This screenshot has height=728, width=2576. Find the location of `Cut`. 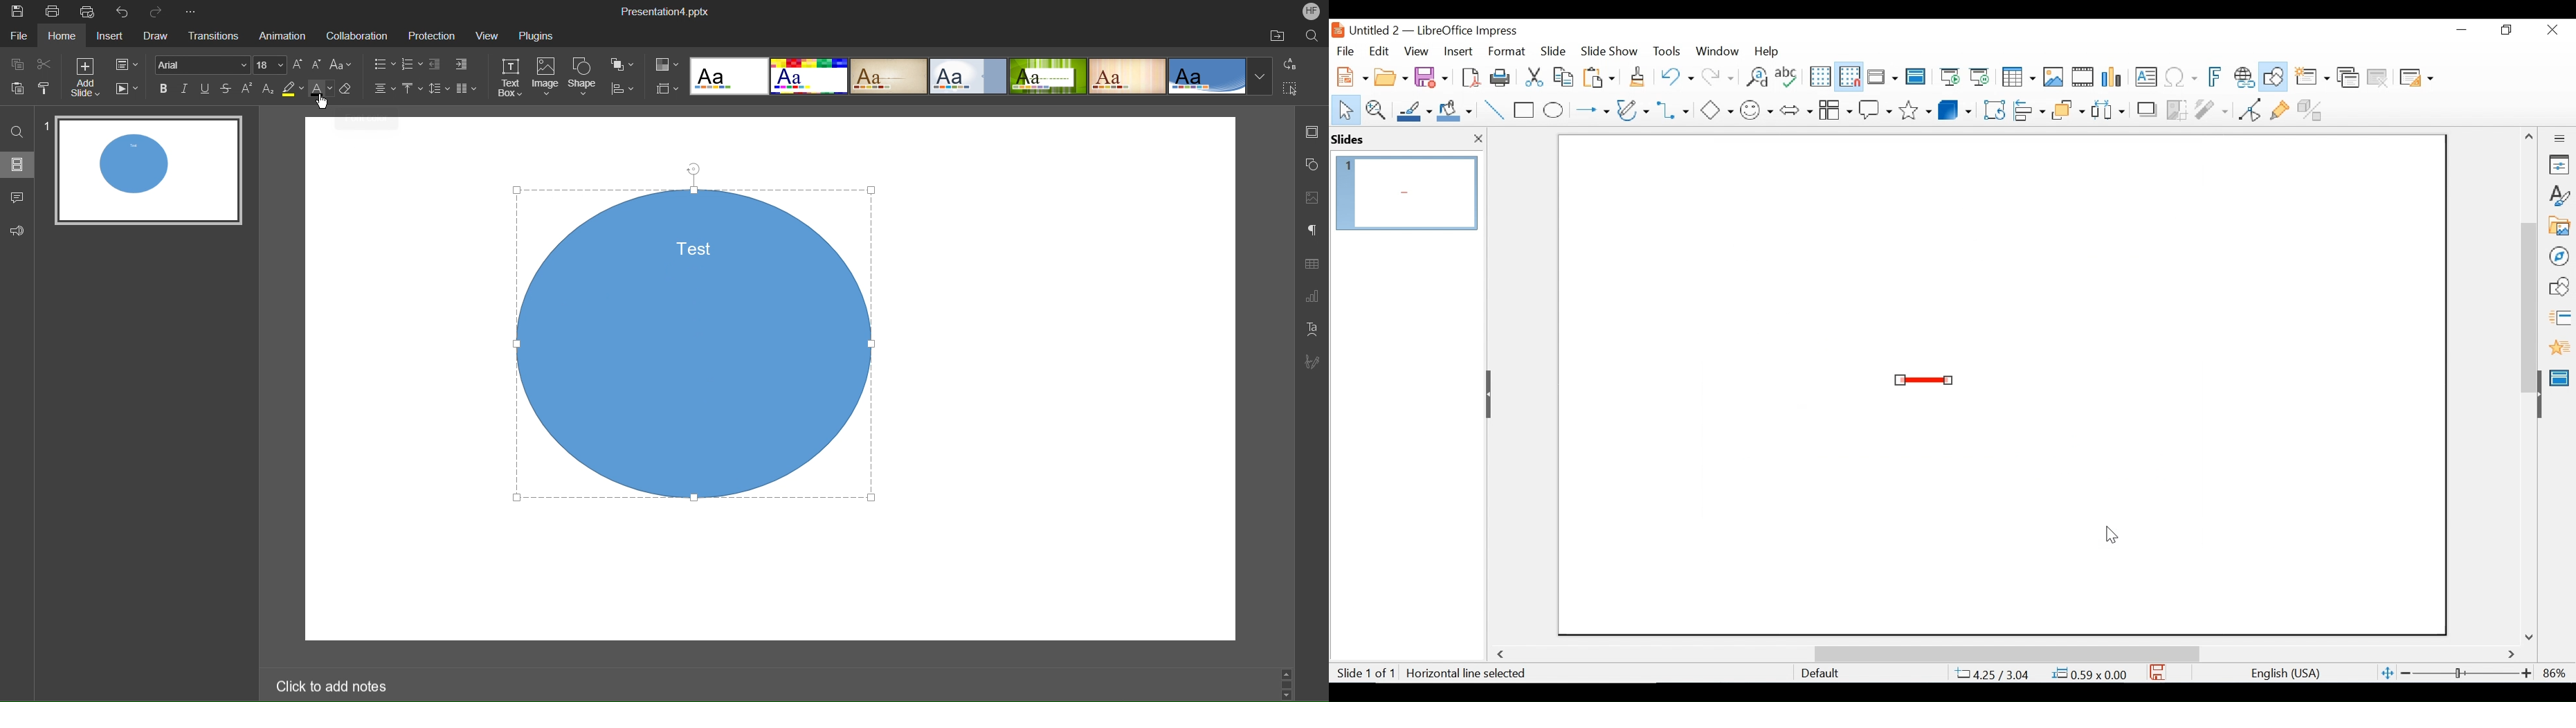

Cut is located at coordinates (48, 66).